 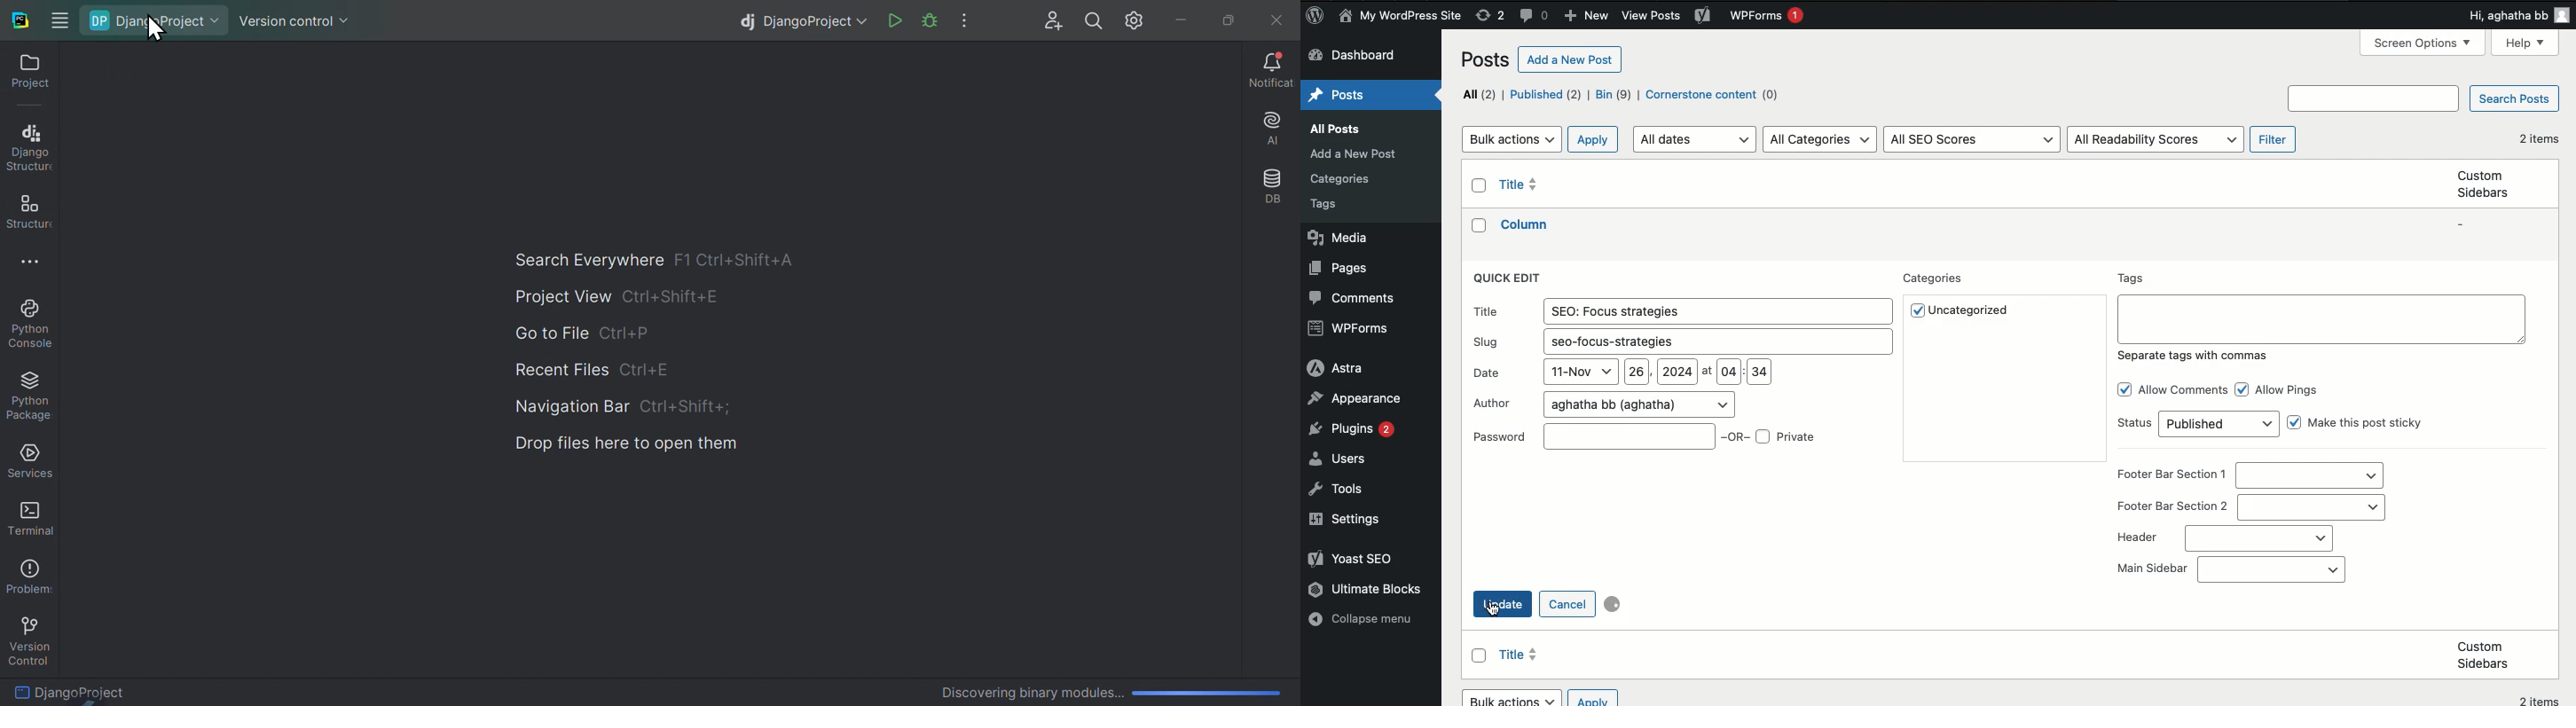 What do you see at coordinates (1571, 59) in the screenshot?
I see `Add a new post` at bounding box center [1571, 59].